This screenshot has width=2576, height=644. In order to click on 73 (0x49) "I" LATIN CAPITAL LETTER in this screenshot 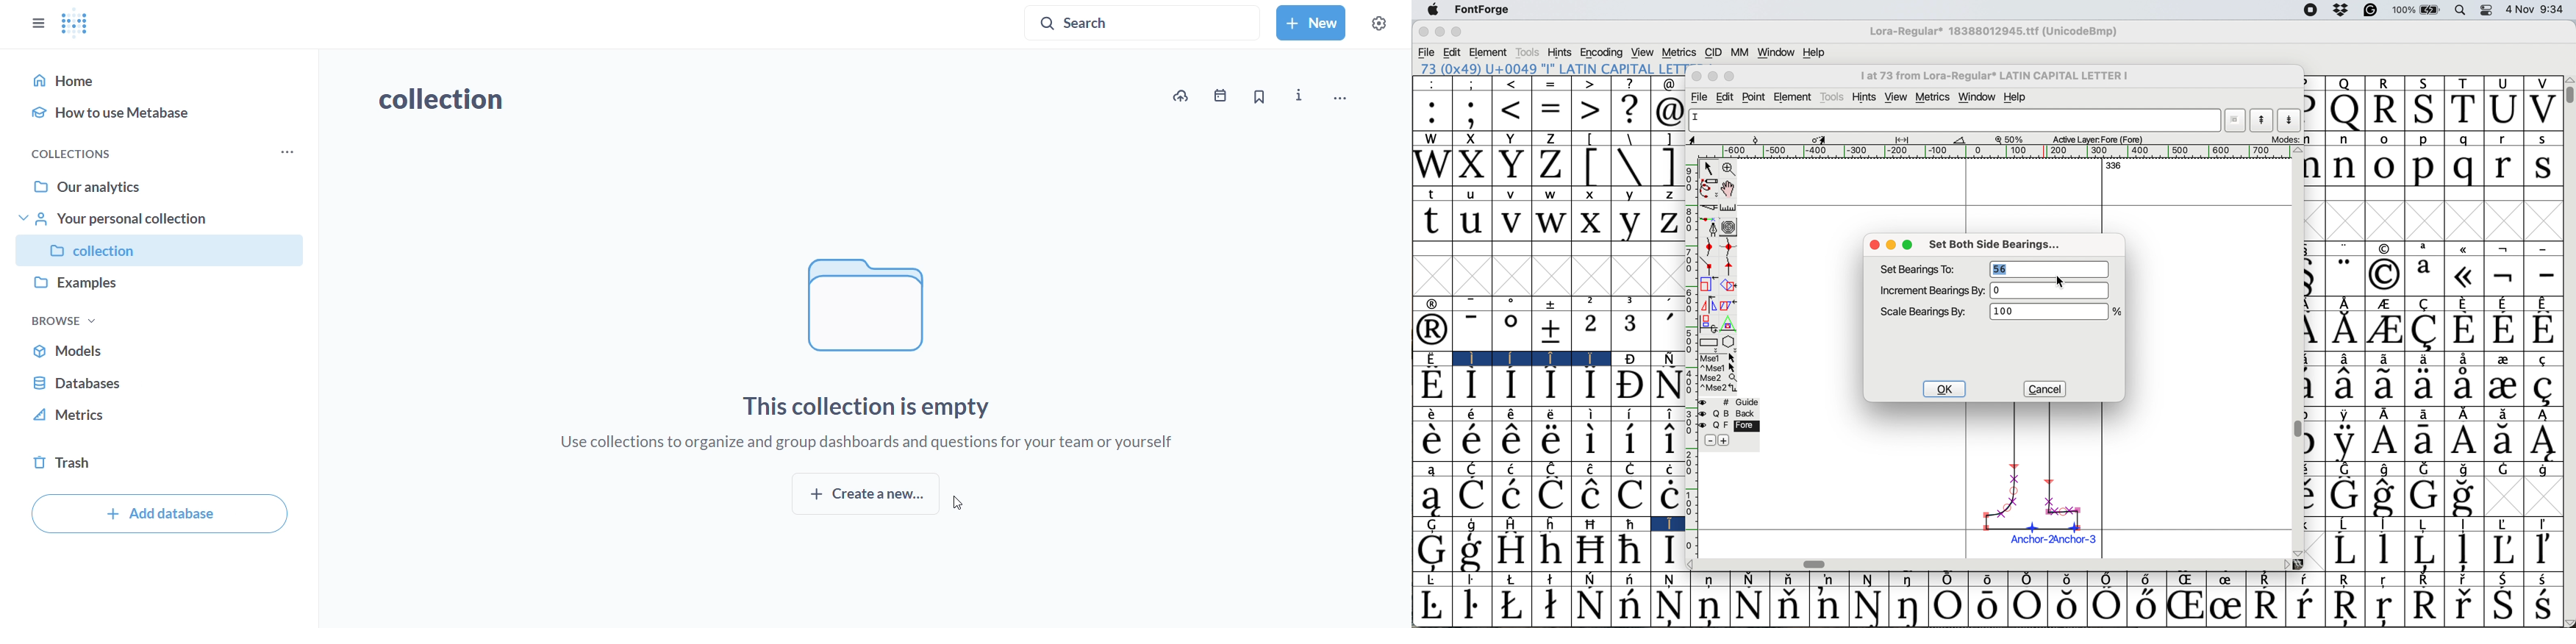, I will do `click(1549, 68)`.